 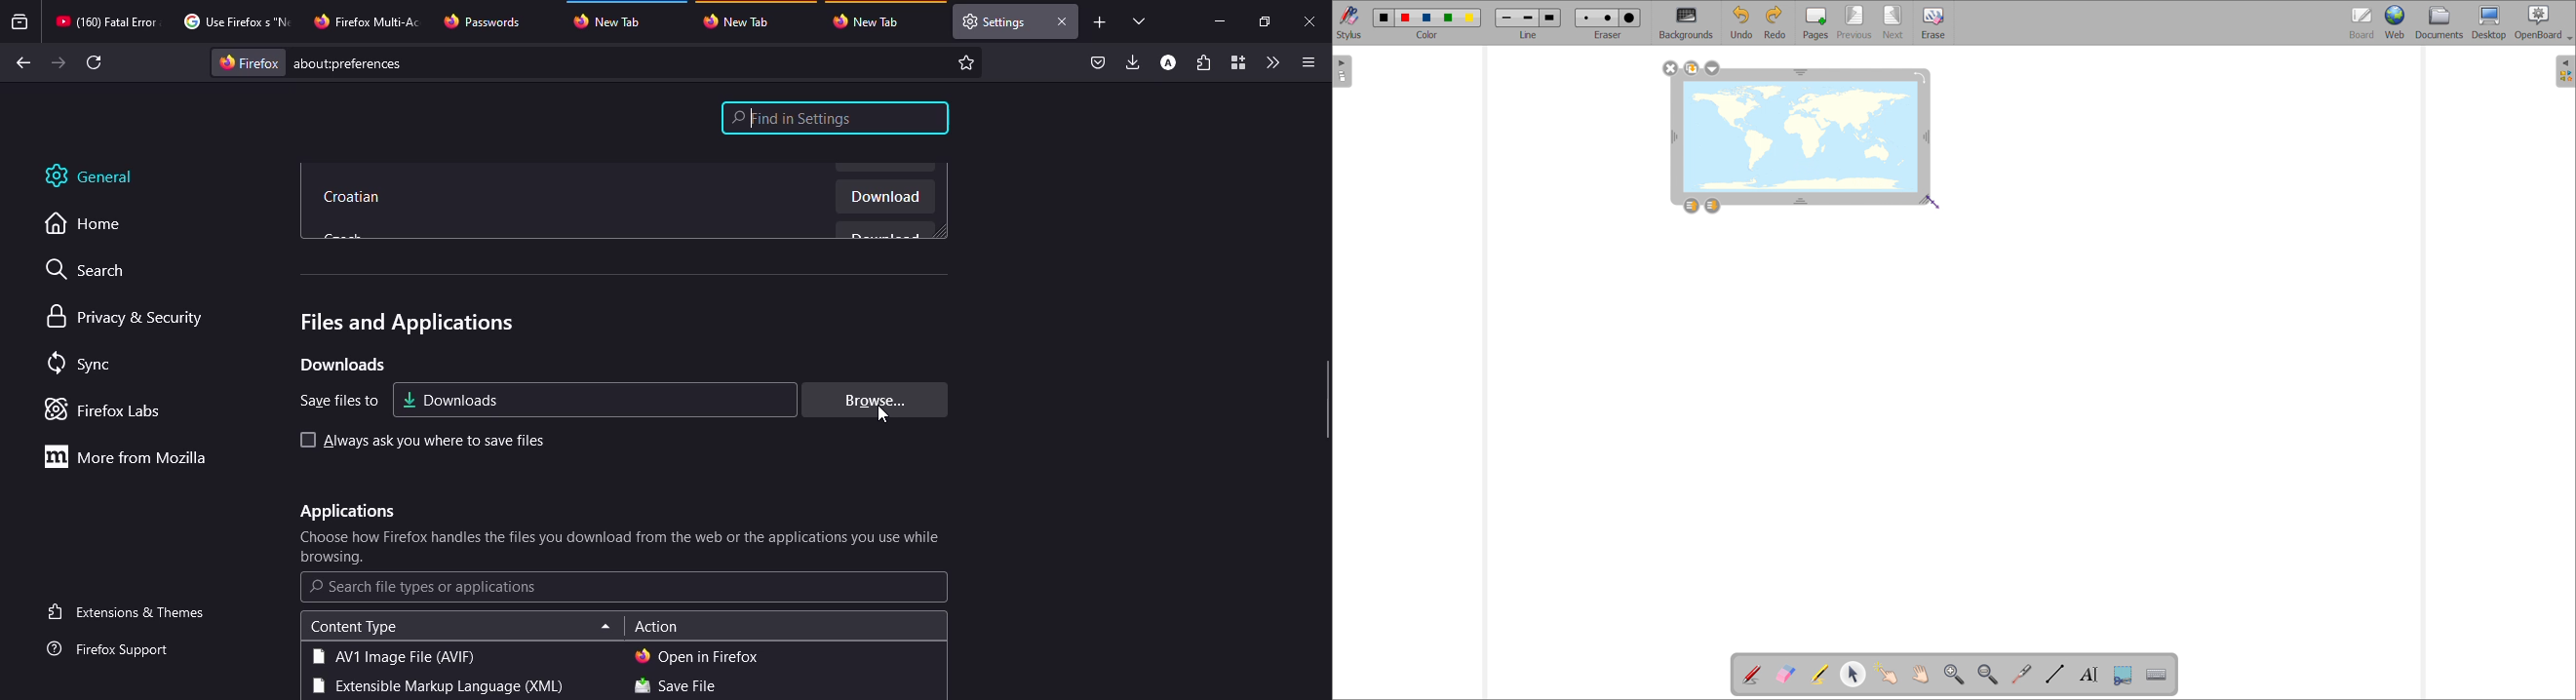 I want to click on minimize, so click(x=1219, y=20).